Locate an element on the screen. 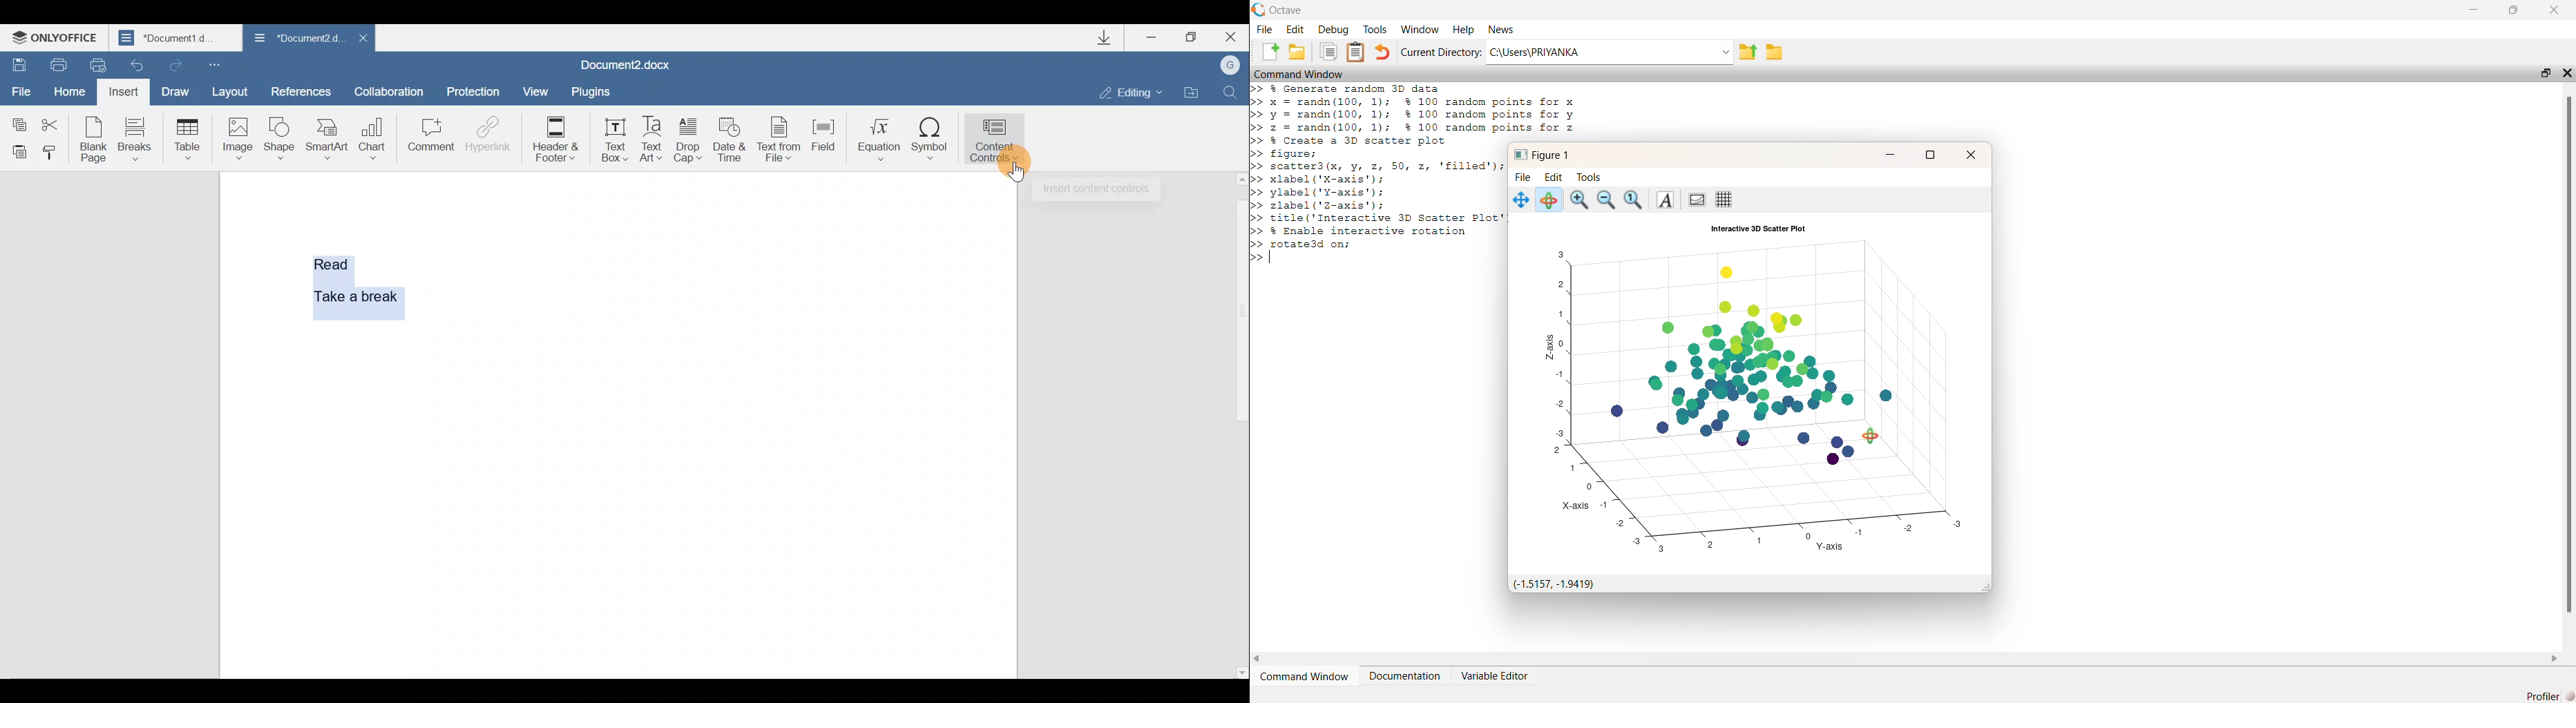  Maximize is located at coordinates (1197, 36).